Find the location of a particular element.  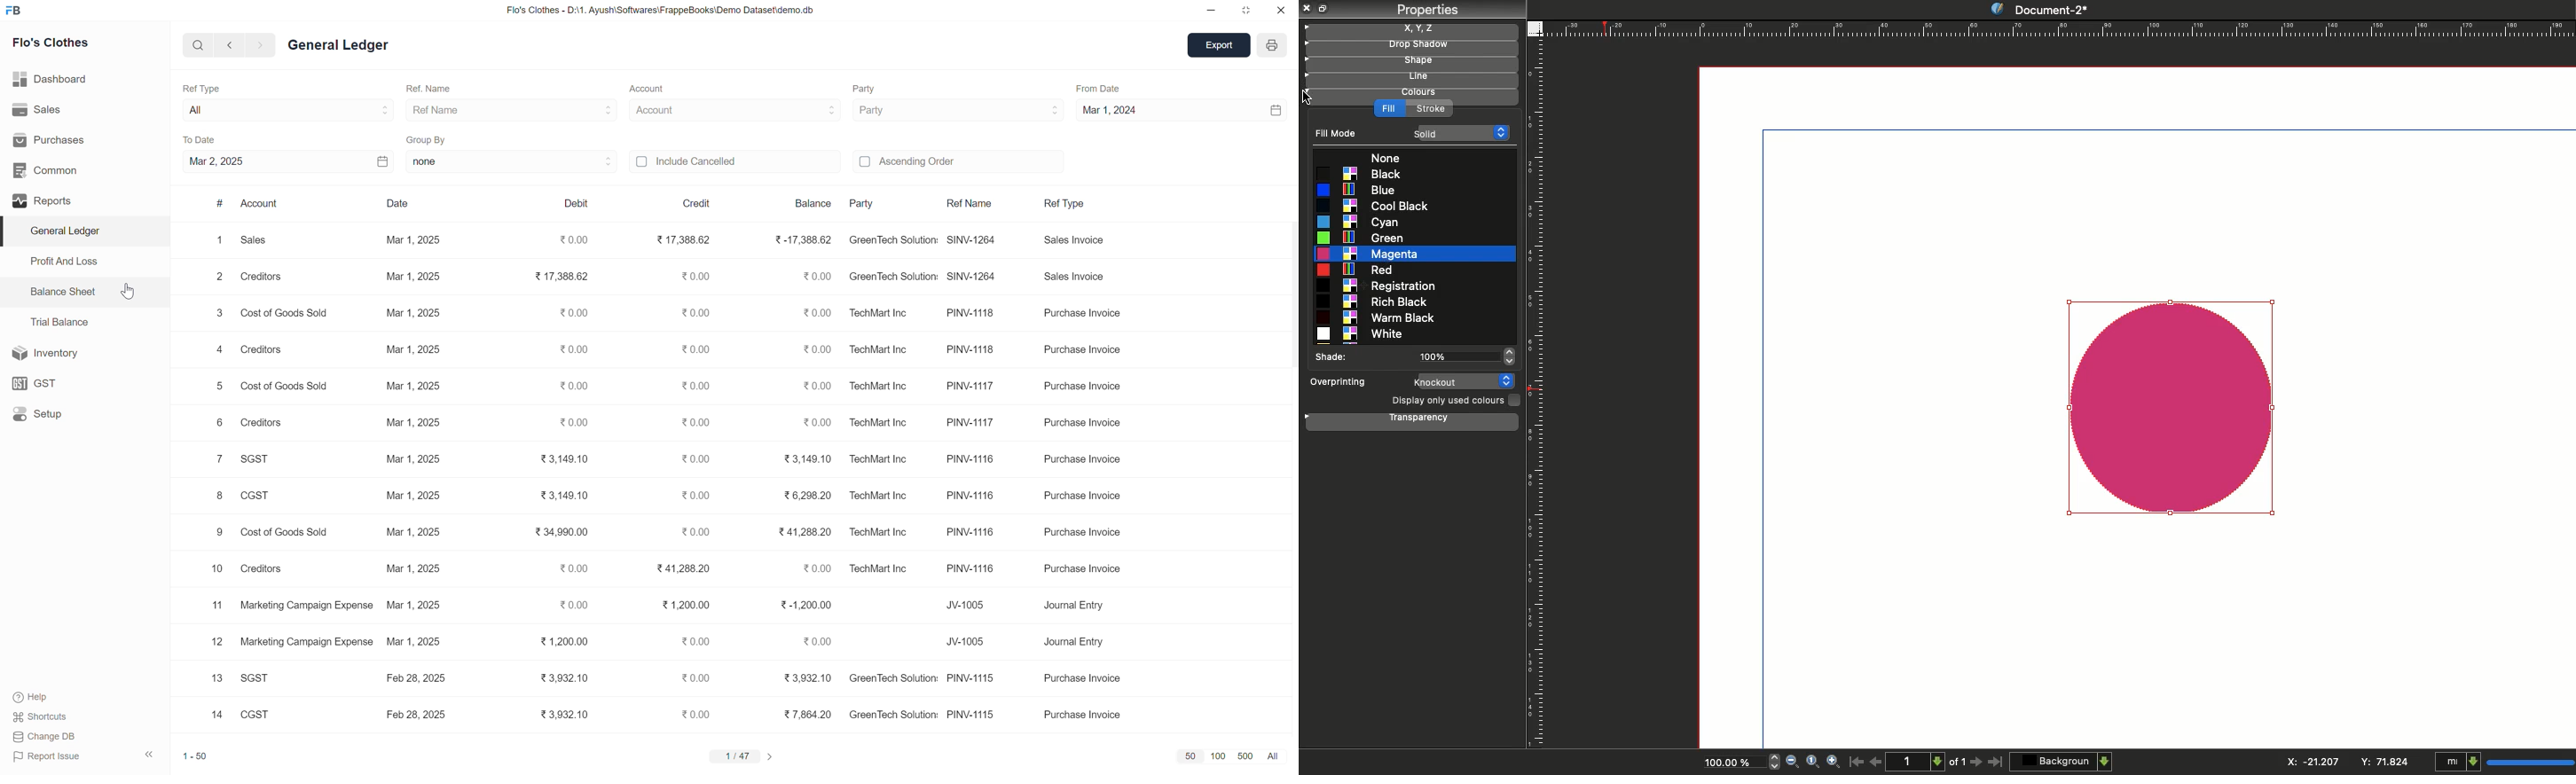

Creditors is located at coordinates (266, 422).